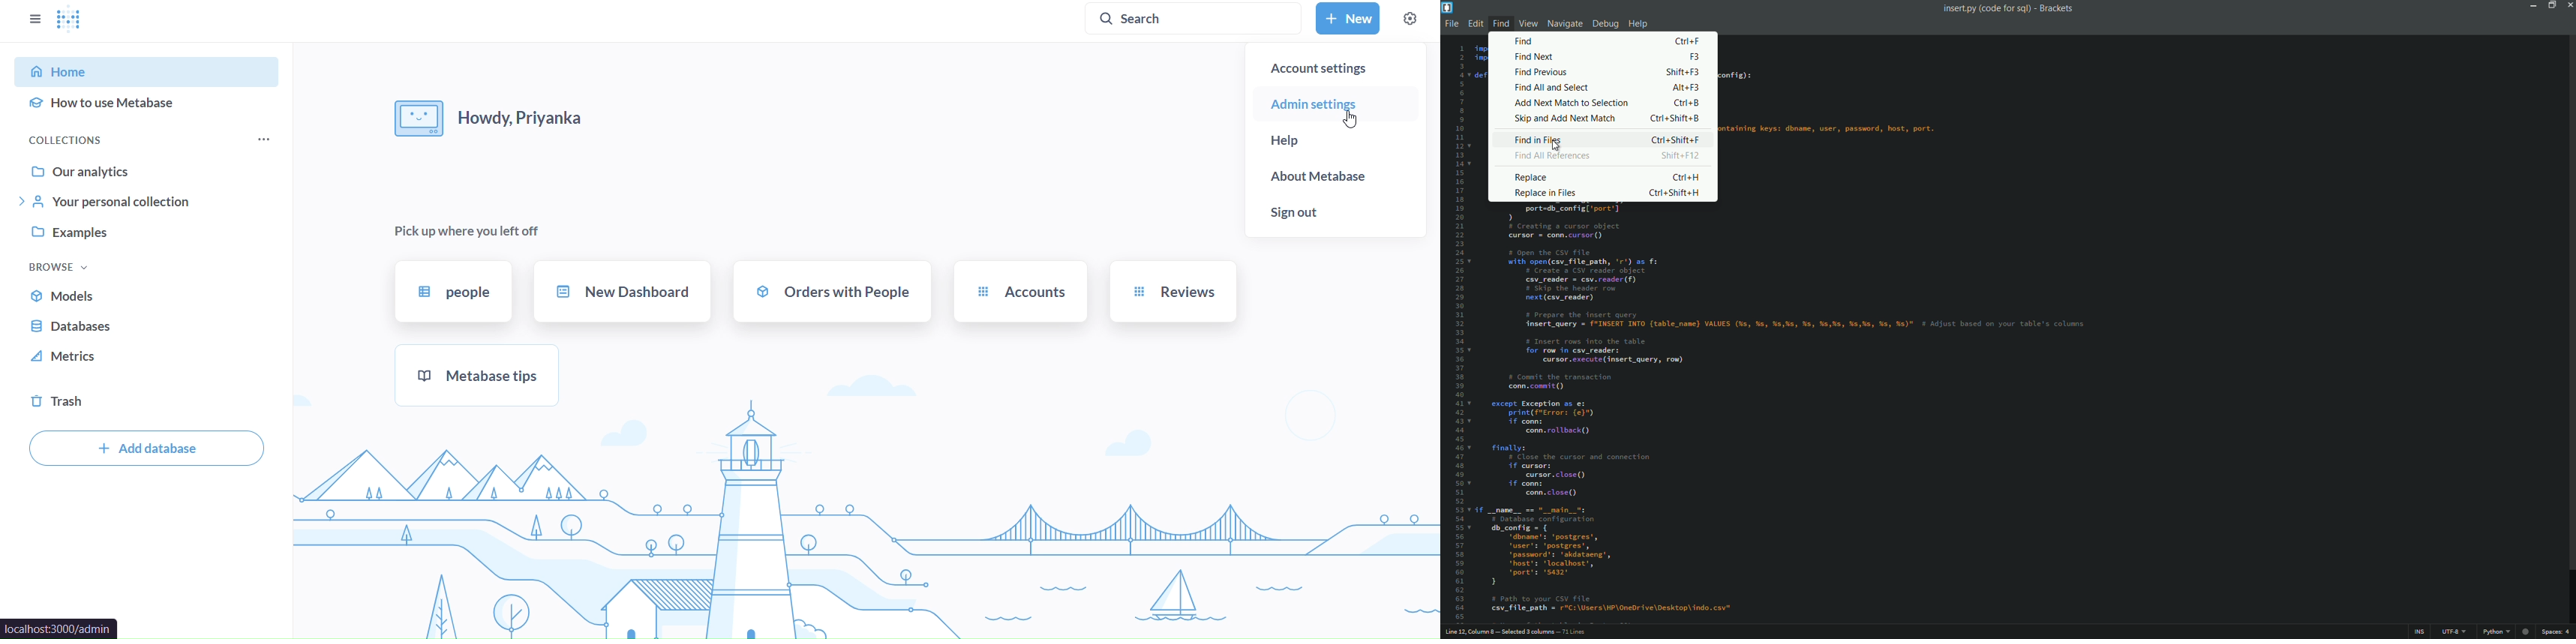 This screenshot has width=2576, height=644. Describe the element at coordinates (1686, 88) in the screenshot. I see `keyboard shortcut` at that location.